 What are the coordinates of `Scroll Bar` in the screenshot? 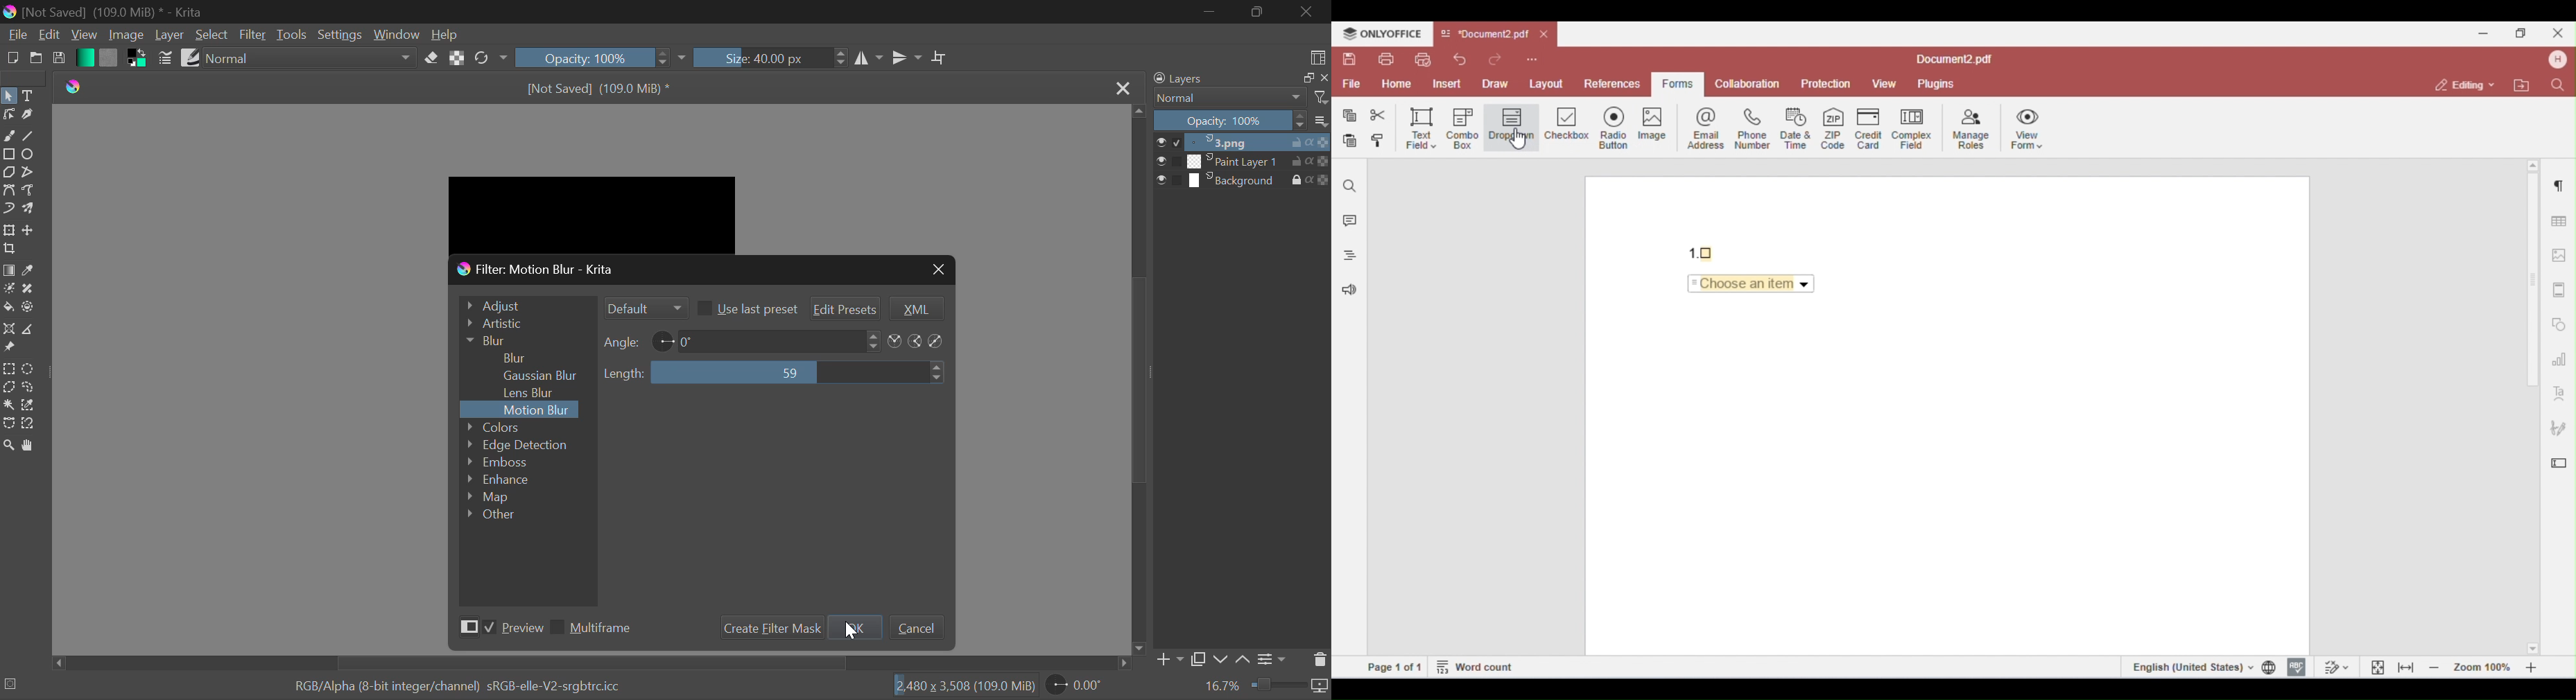 It's located at (591, 663).